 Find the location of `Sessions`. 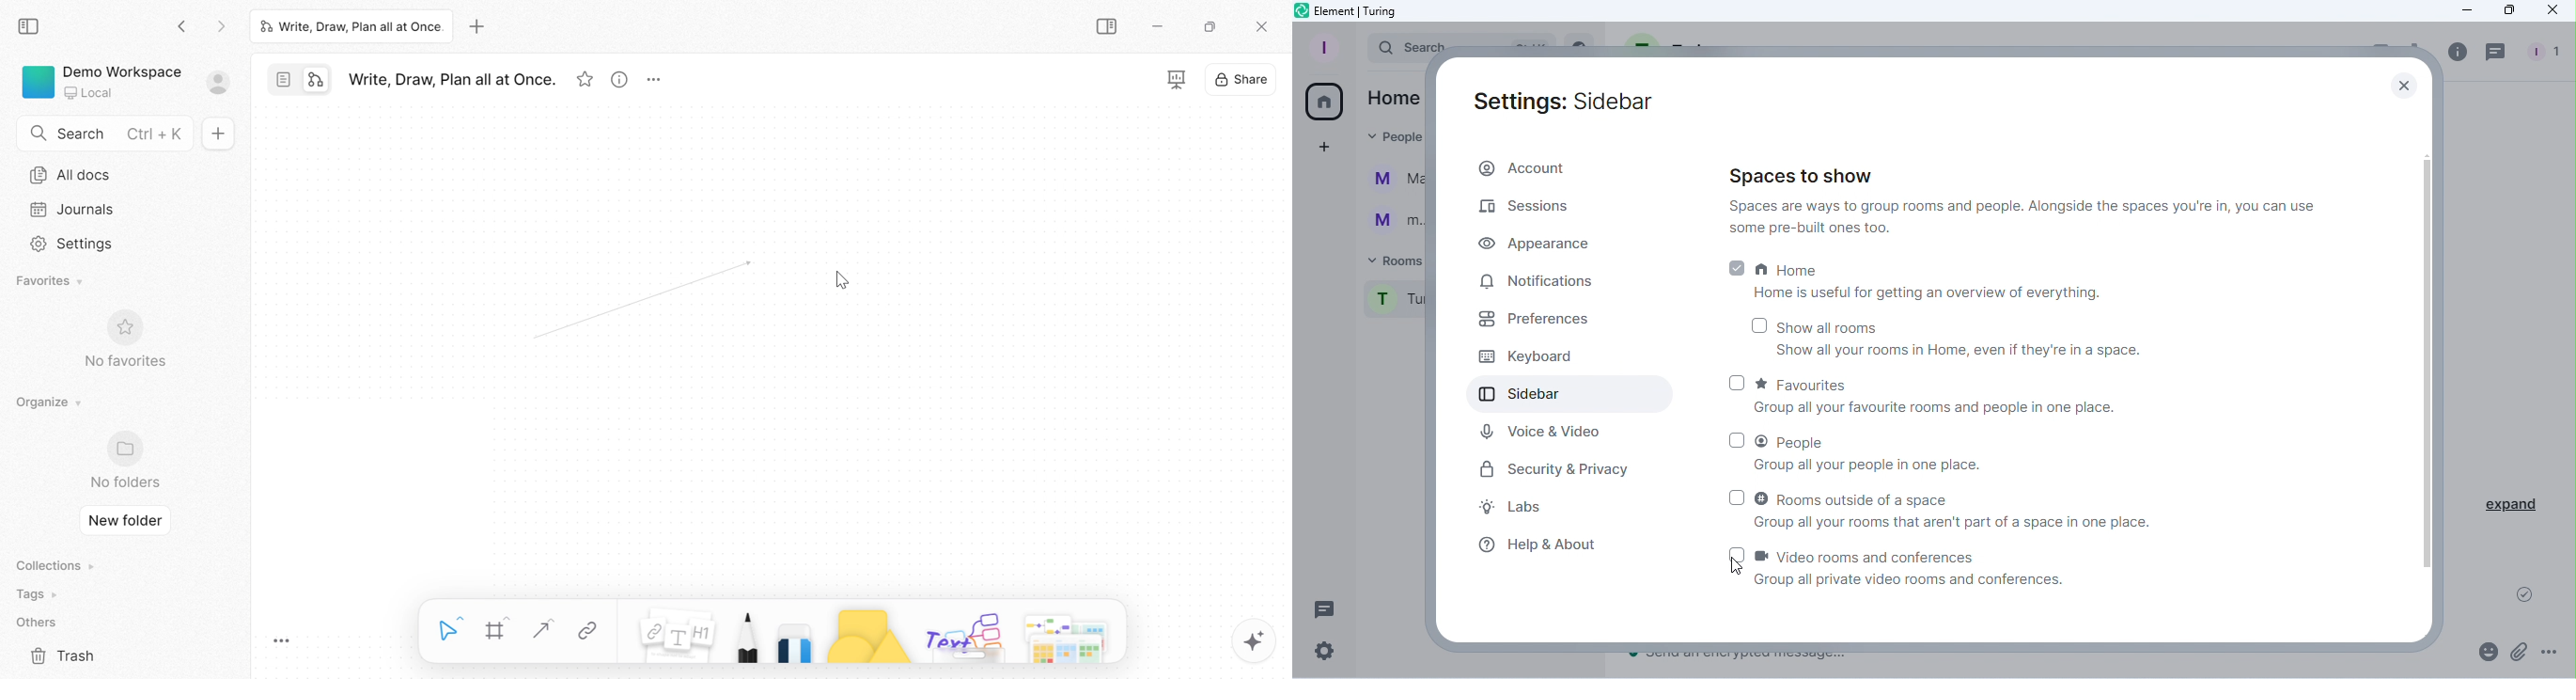

Sessions is located at coordinates (1522, 202).